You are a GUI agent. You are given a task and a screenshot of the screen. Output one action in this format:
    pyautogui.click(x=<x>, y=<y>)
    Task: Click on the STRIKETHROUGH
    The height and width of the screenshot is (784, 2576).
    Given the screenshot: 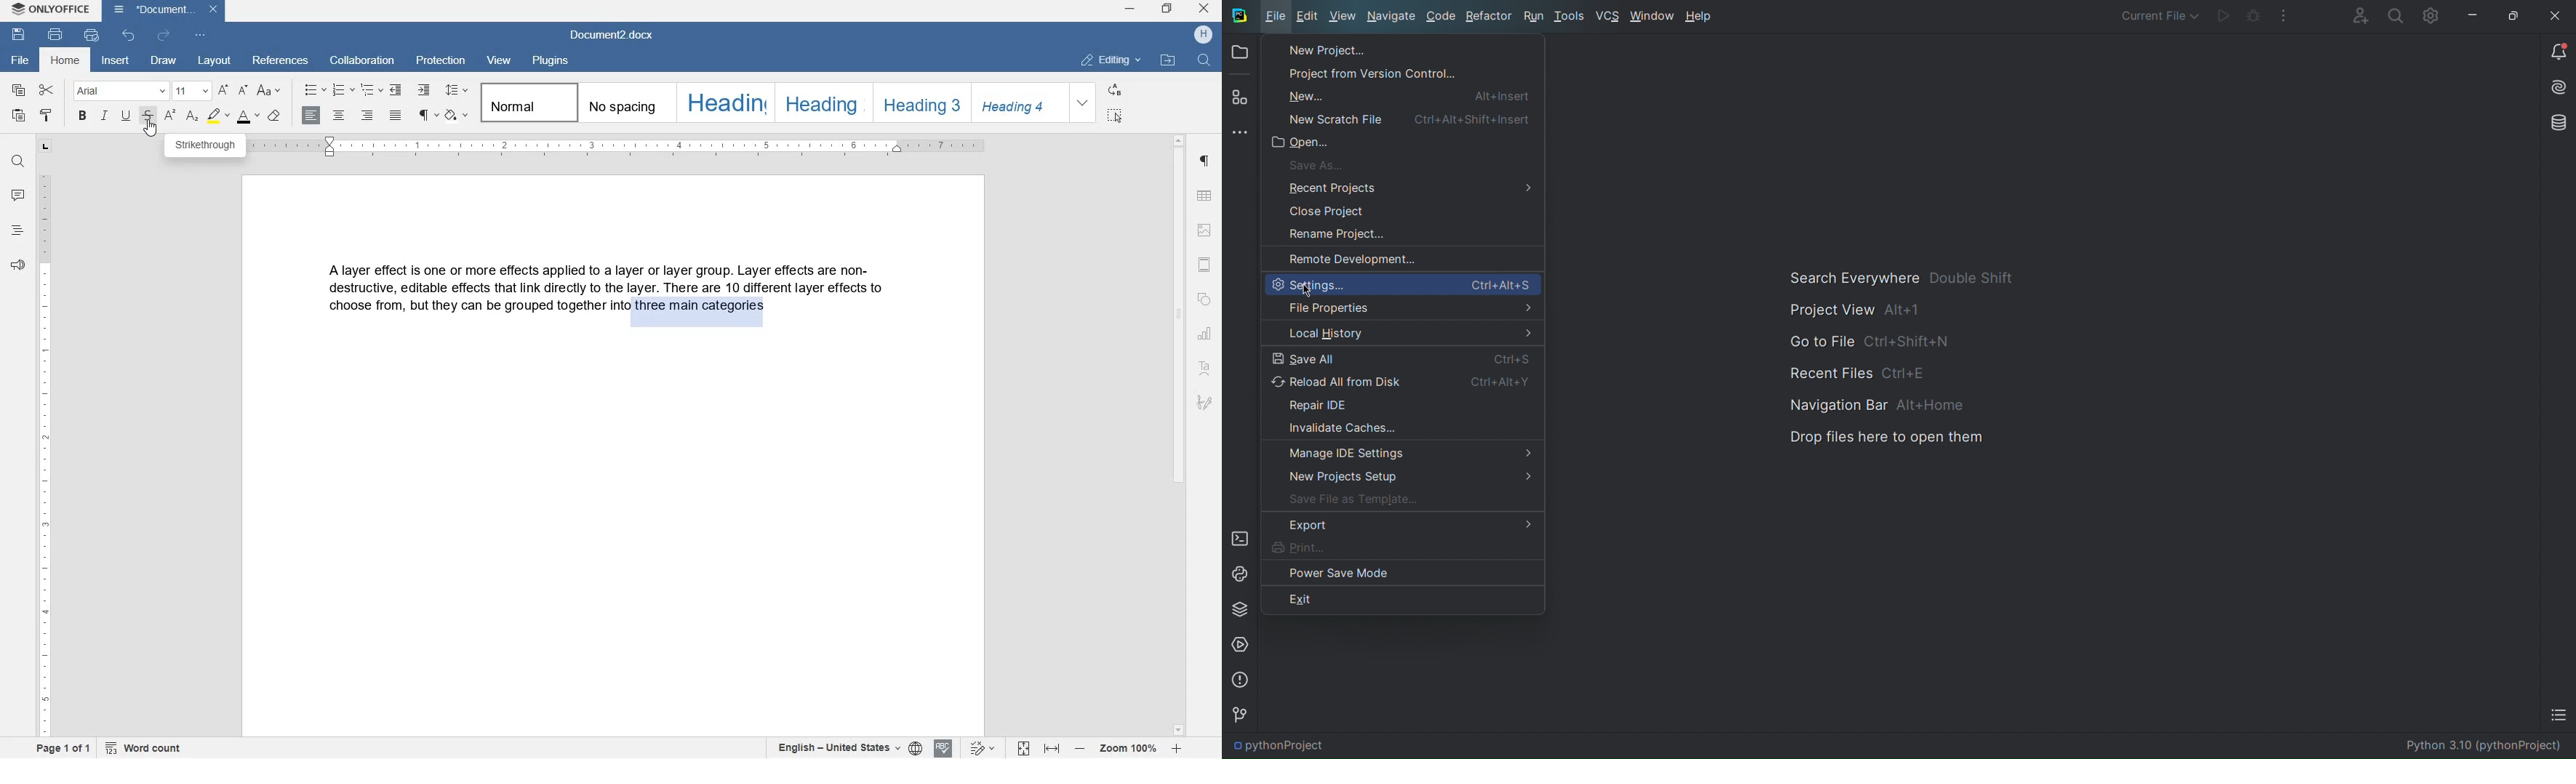 What is the action you would take?
    pyautogui.click(x=204, y=146)
    